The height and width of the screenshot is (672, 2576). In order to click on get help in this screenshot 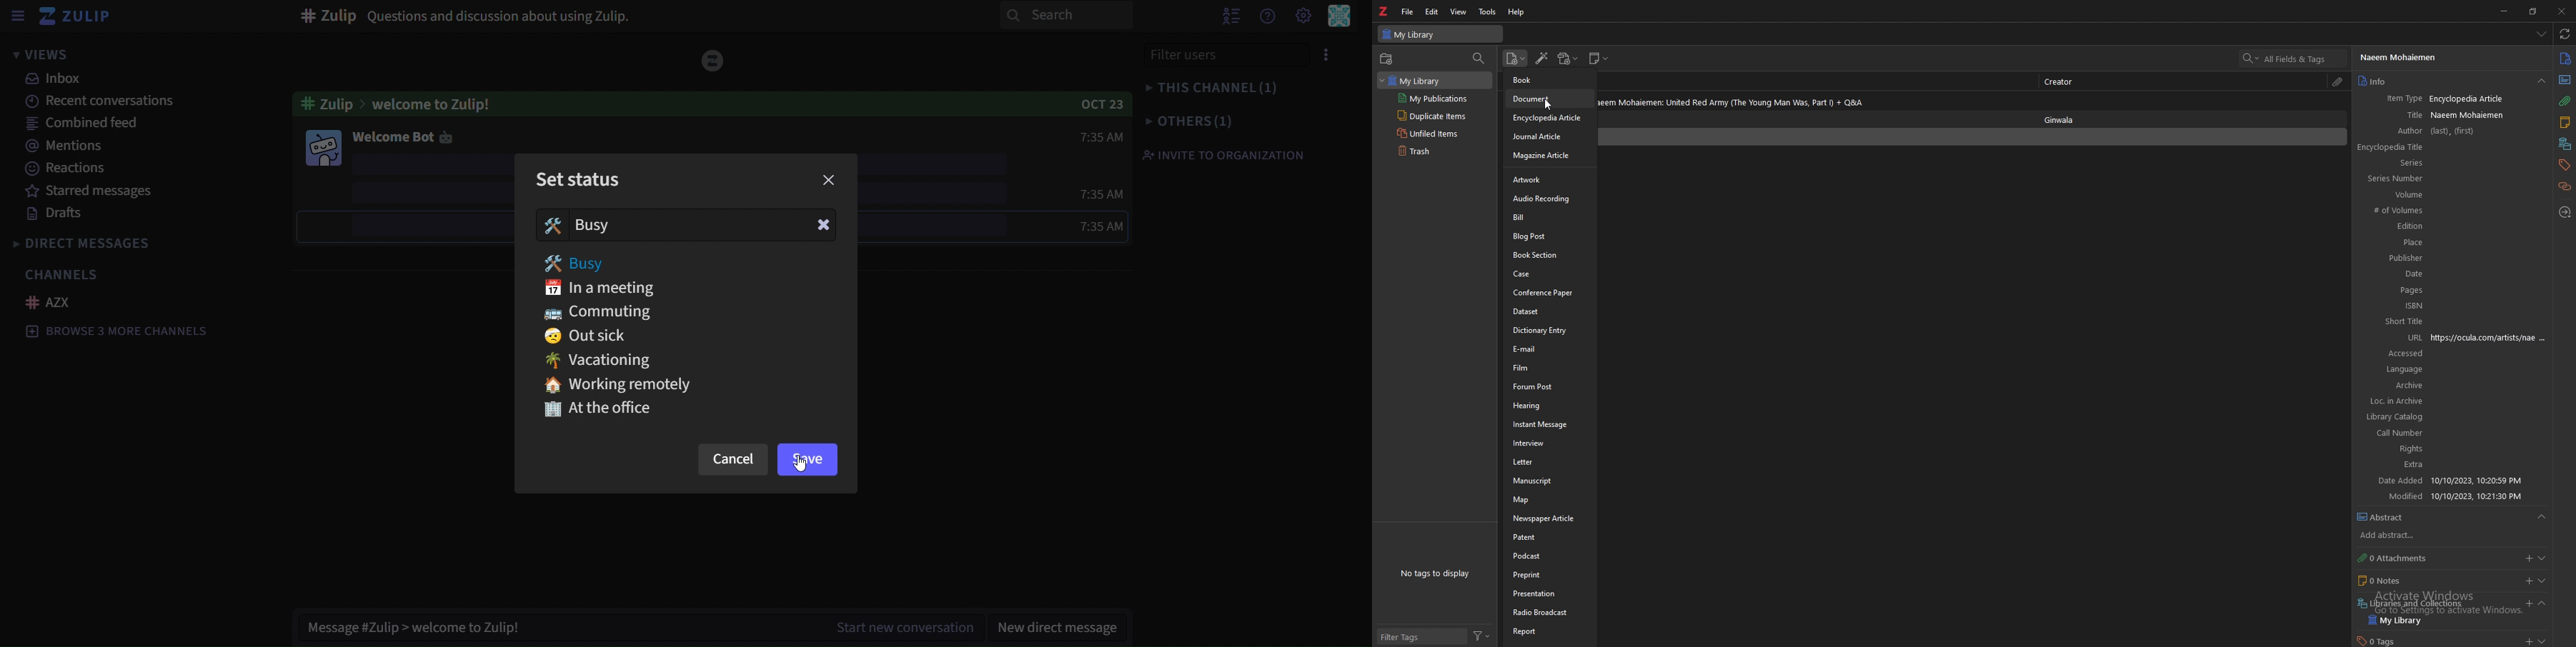, I will do `click(1269, 16)`.